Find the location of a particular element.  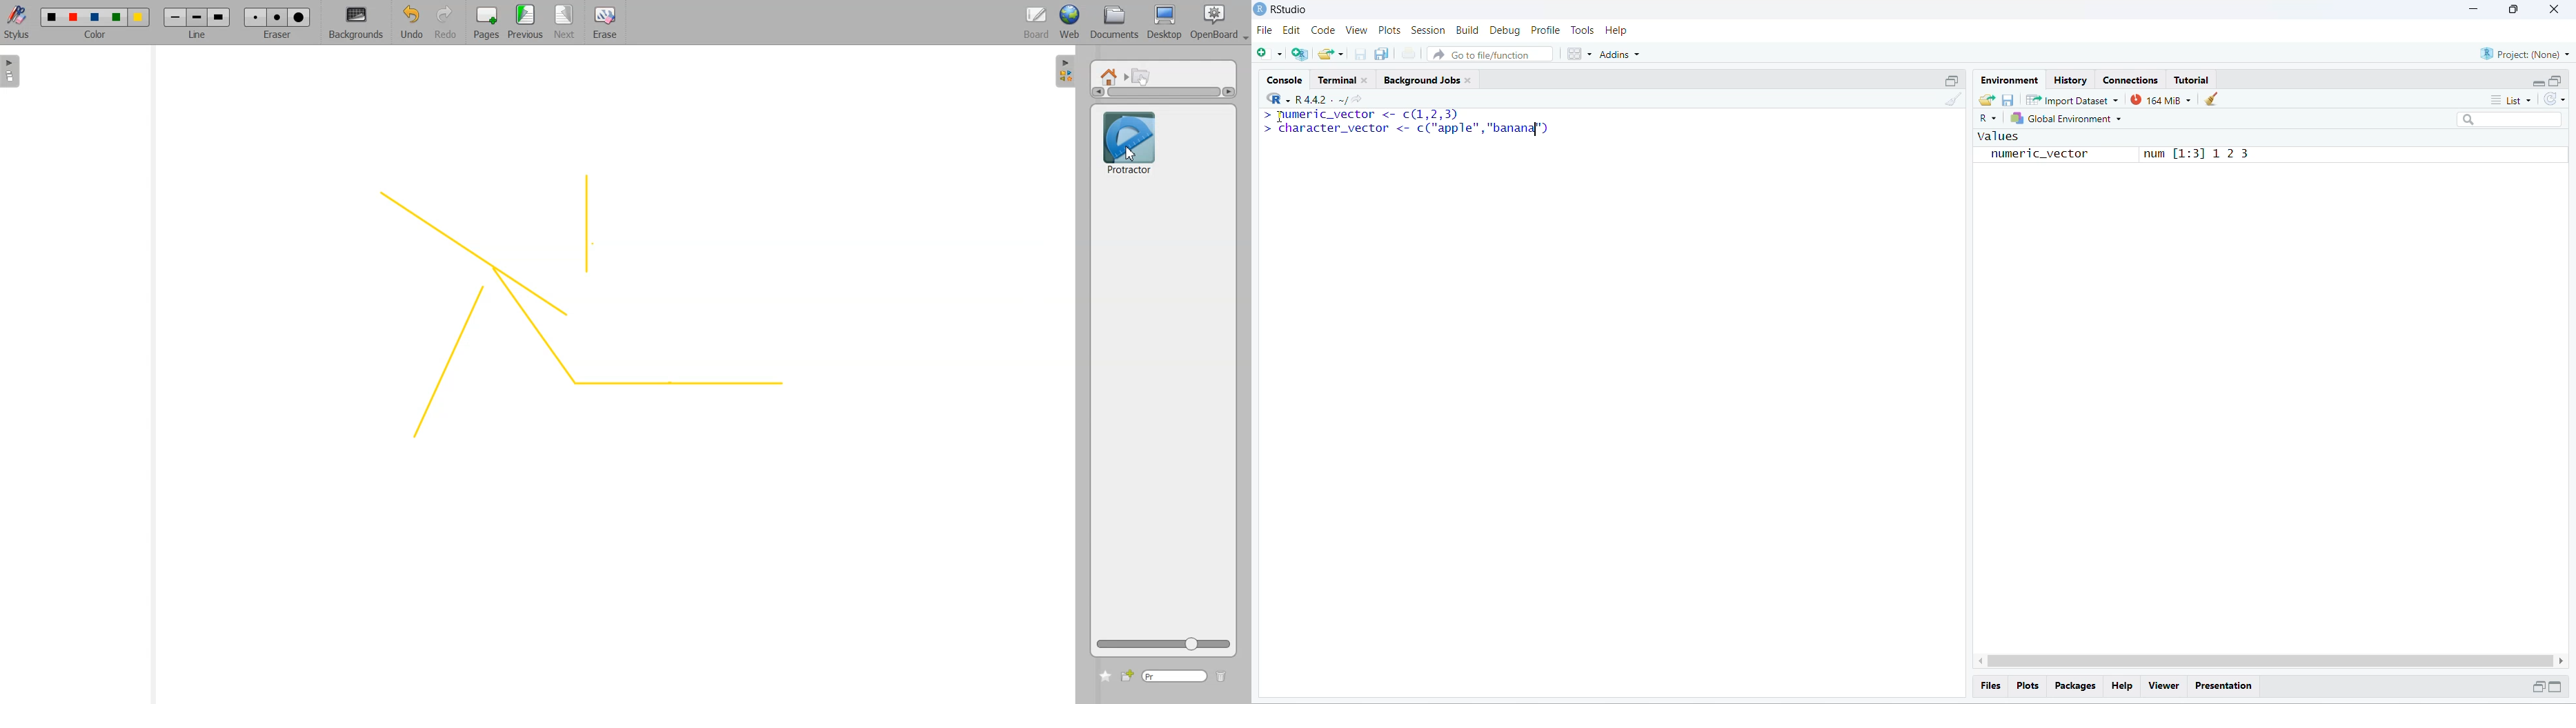

close is located at coordinates (2553, 9).